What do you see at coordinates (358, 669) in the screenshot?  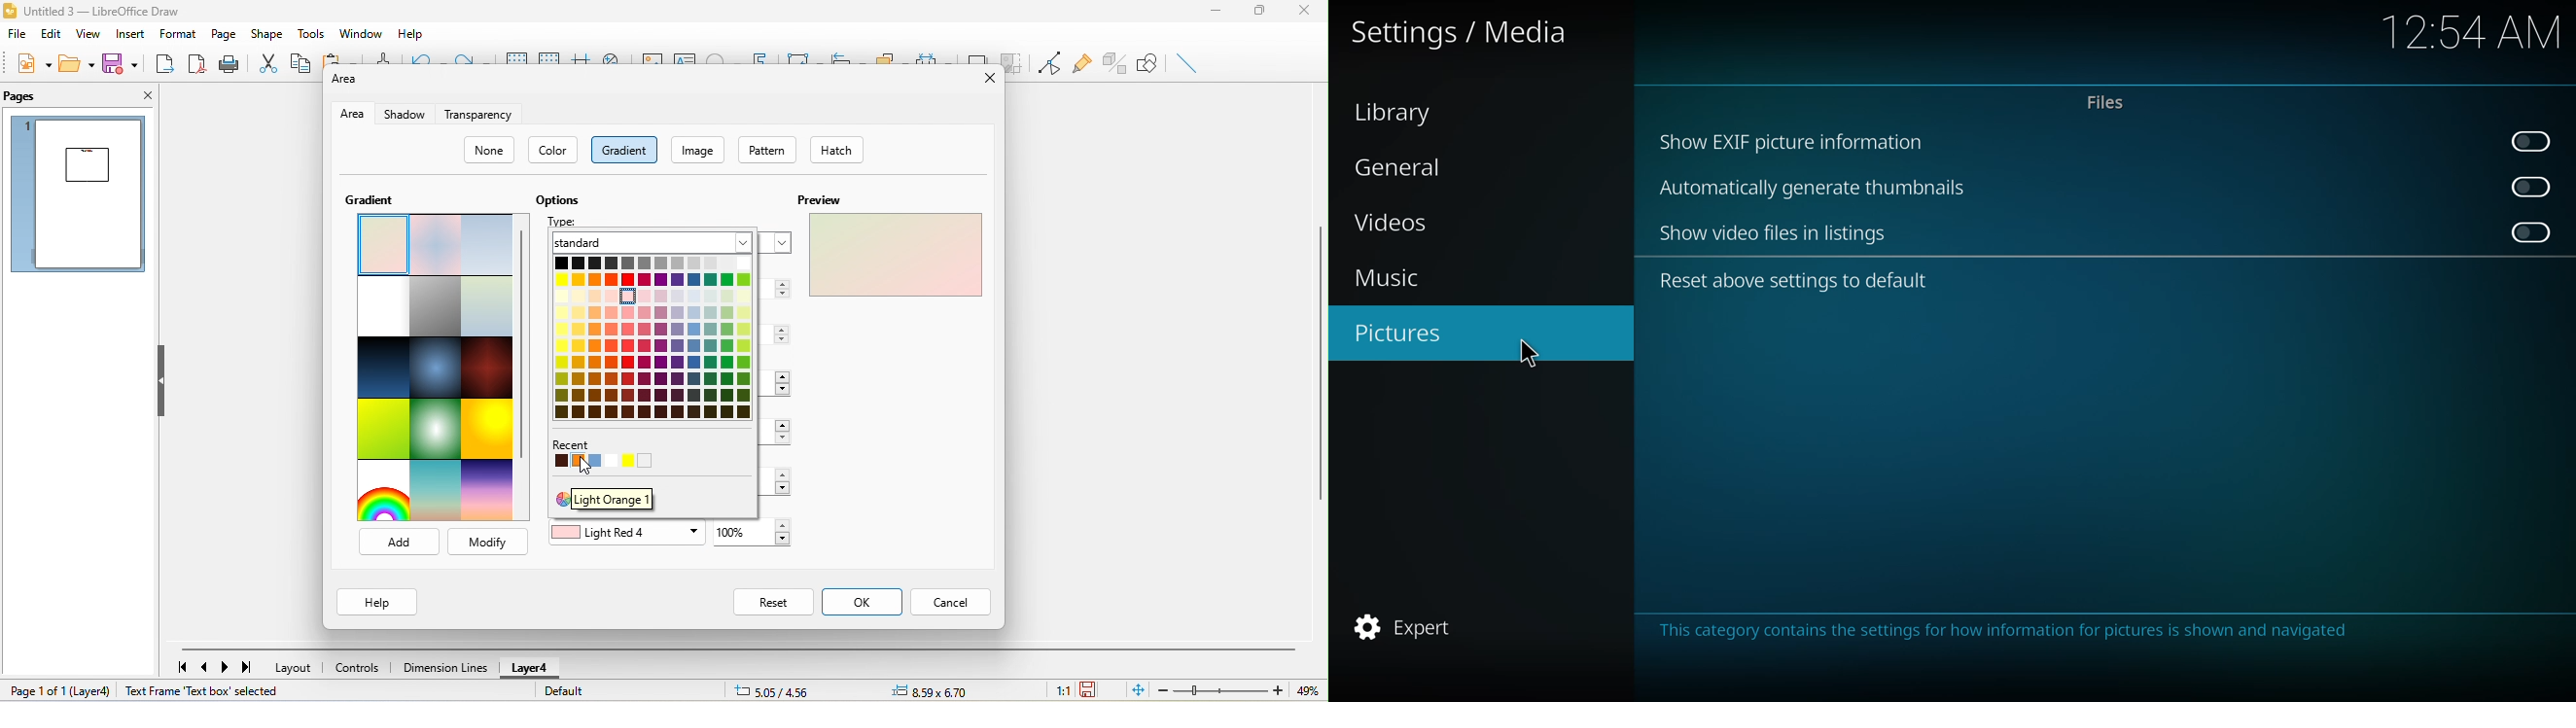 I see `controls` at bounding box center [358, 669].